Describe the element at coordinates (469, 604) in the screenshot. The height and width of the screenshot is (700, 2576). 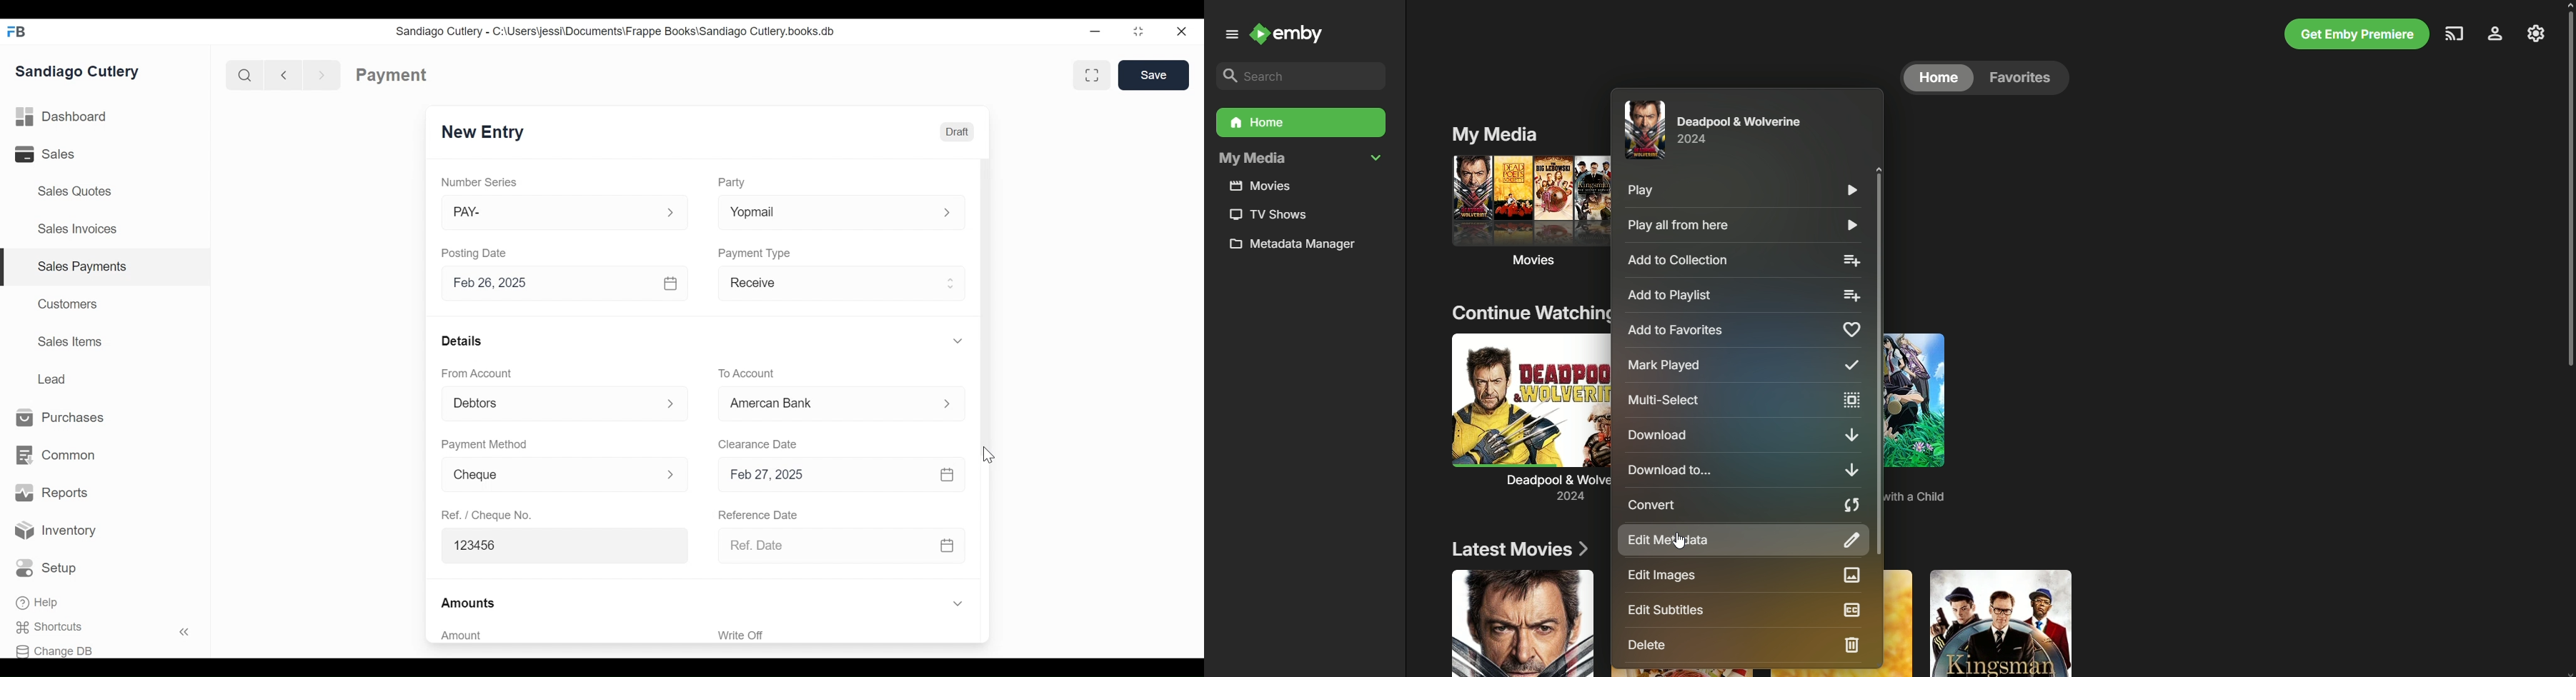
I see `Amounts` at that location.